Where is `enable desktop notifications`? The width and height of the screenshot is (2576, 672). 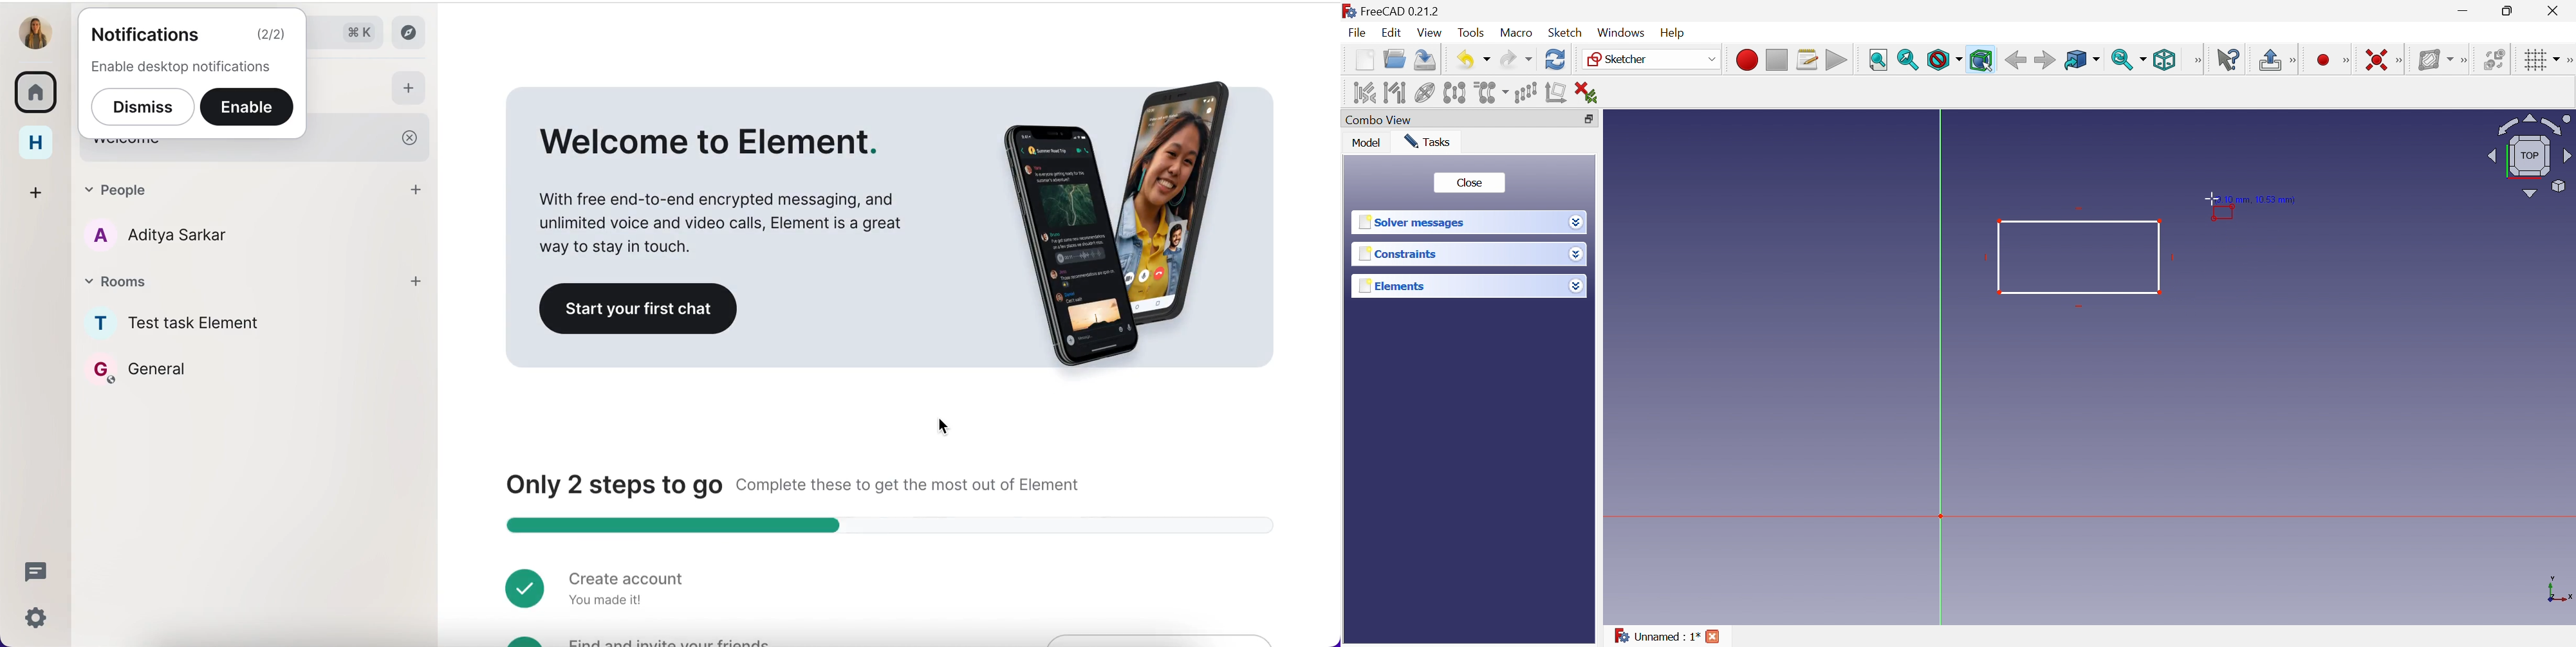 enable desktop notifications is located at coordinates (191, 66).